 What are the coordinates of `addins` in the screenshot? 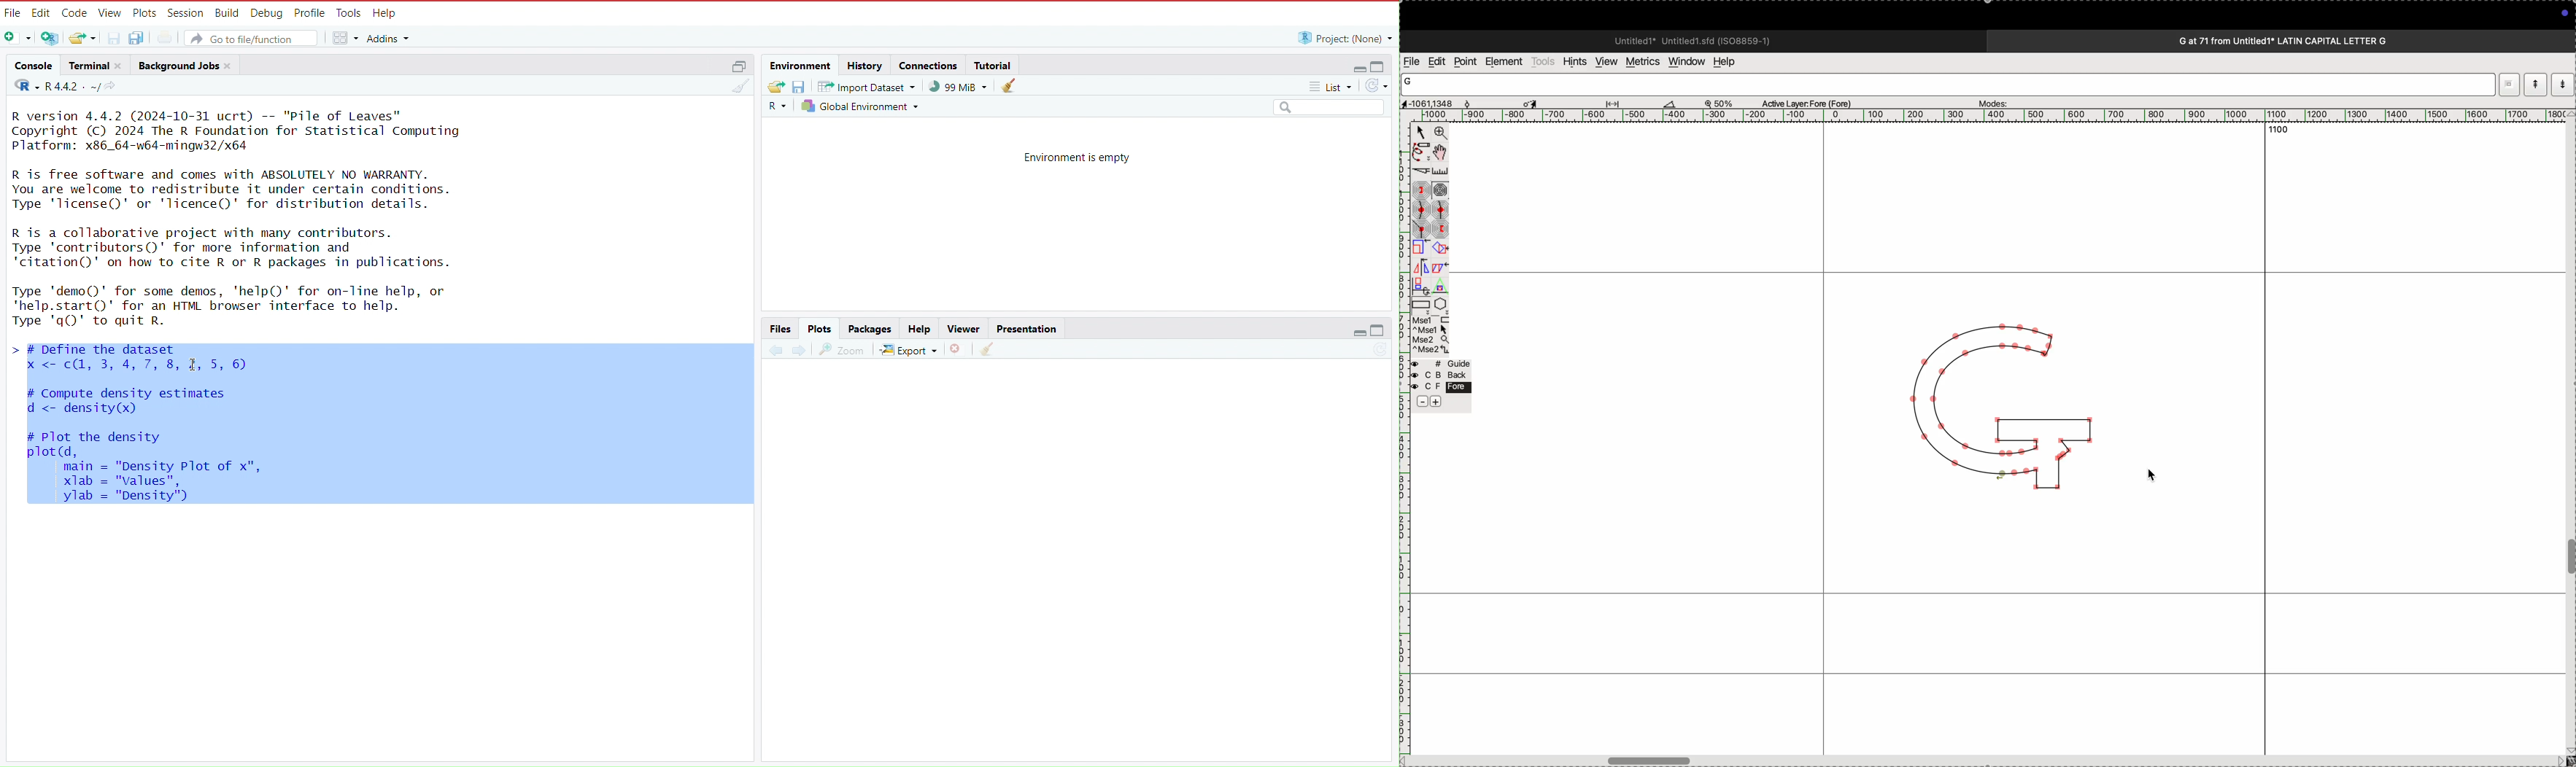 It's located at (391, 38).